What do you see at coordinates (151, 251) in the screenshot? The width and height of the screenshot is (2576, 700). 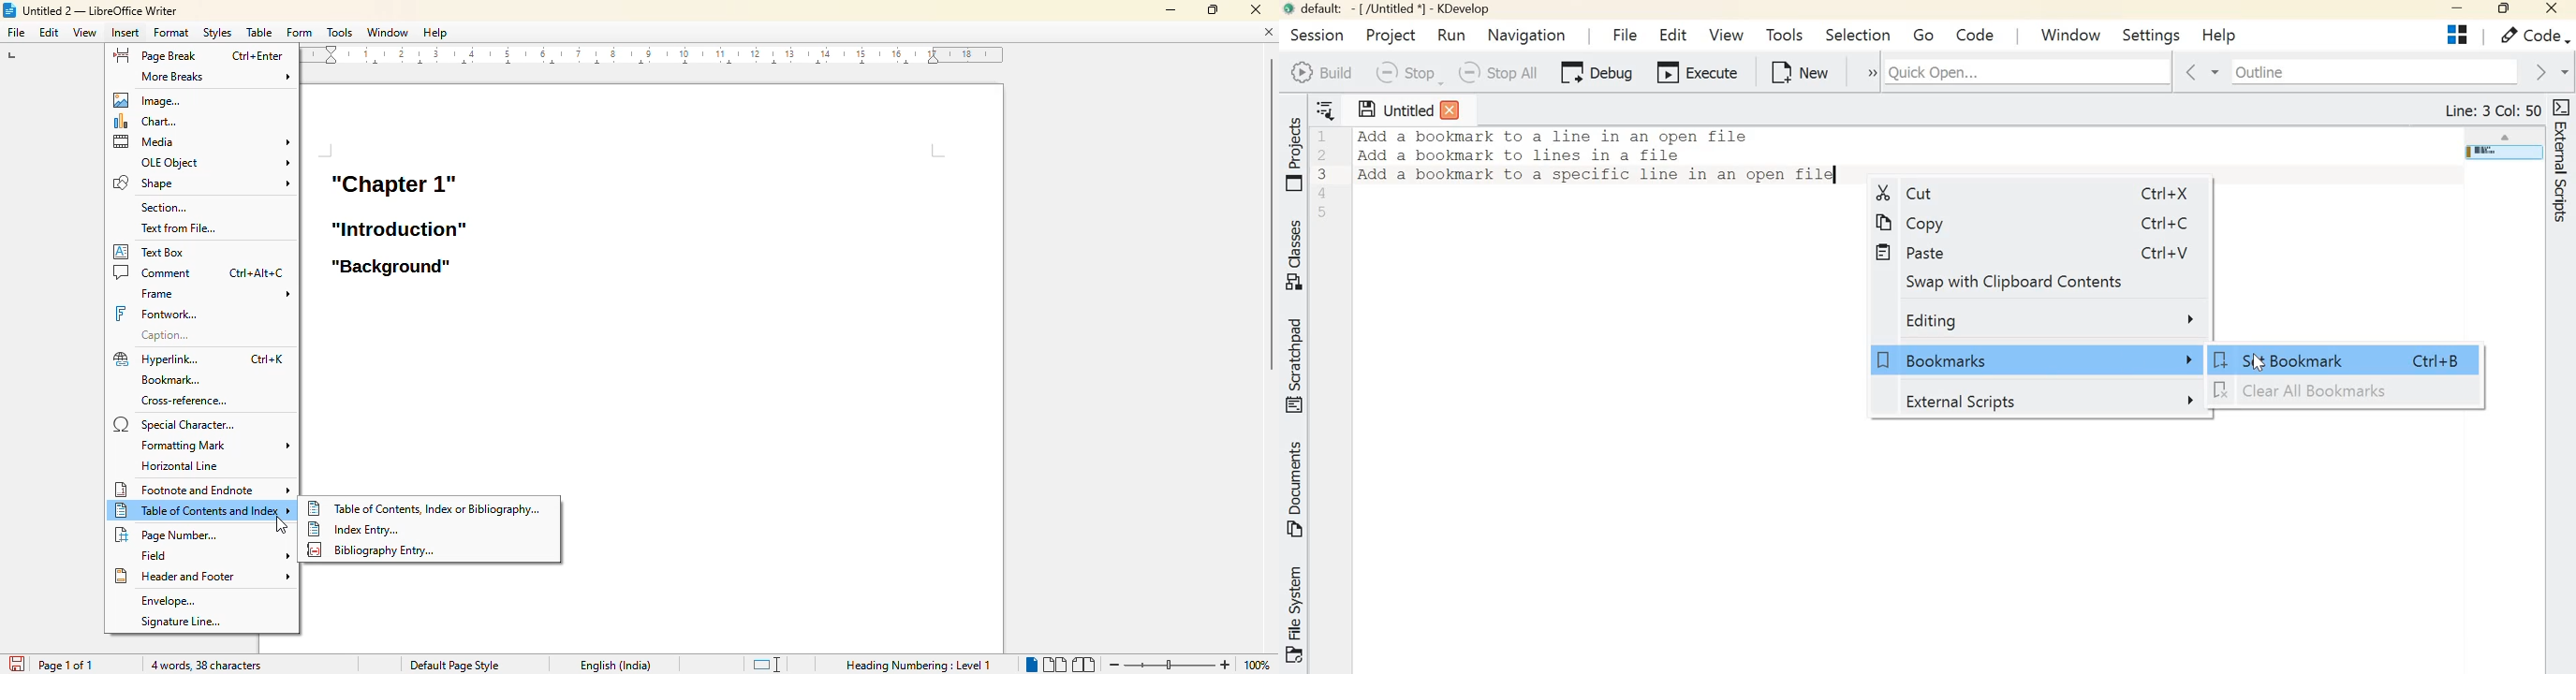 I see `text box` at bounding box center [151, 251].